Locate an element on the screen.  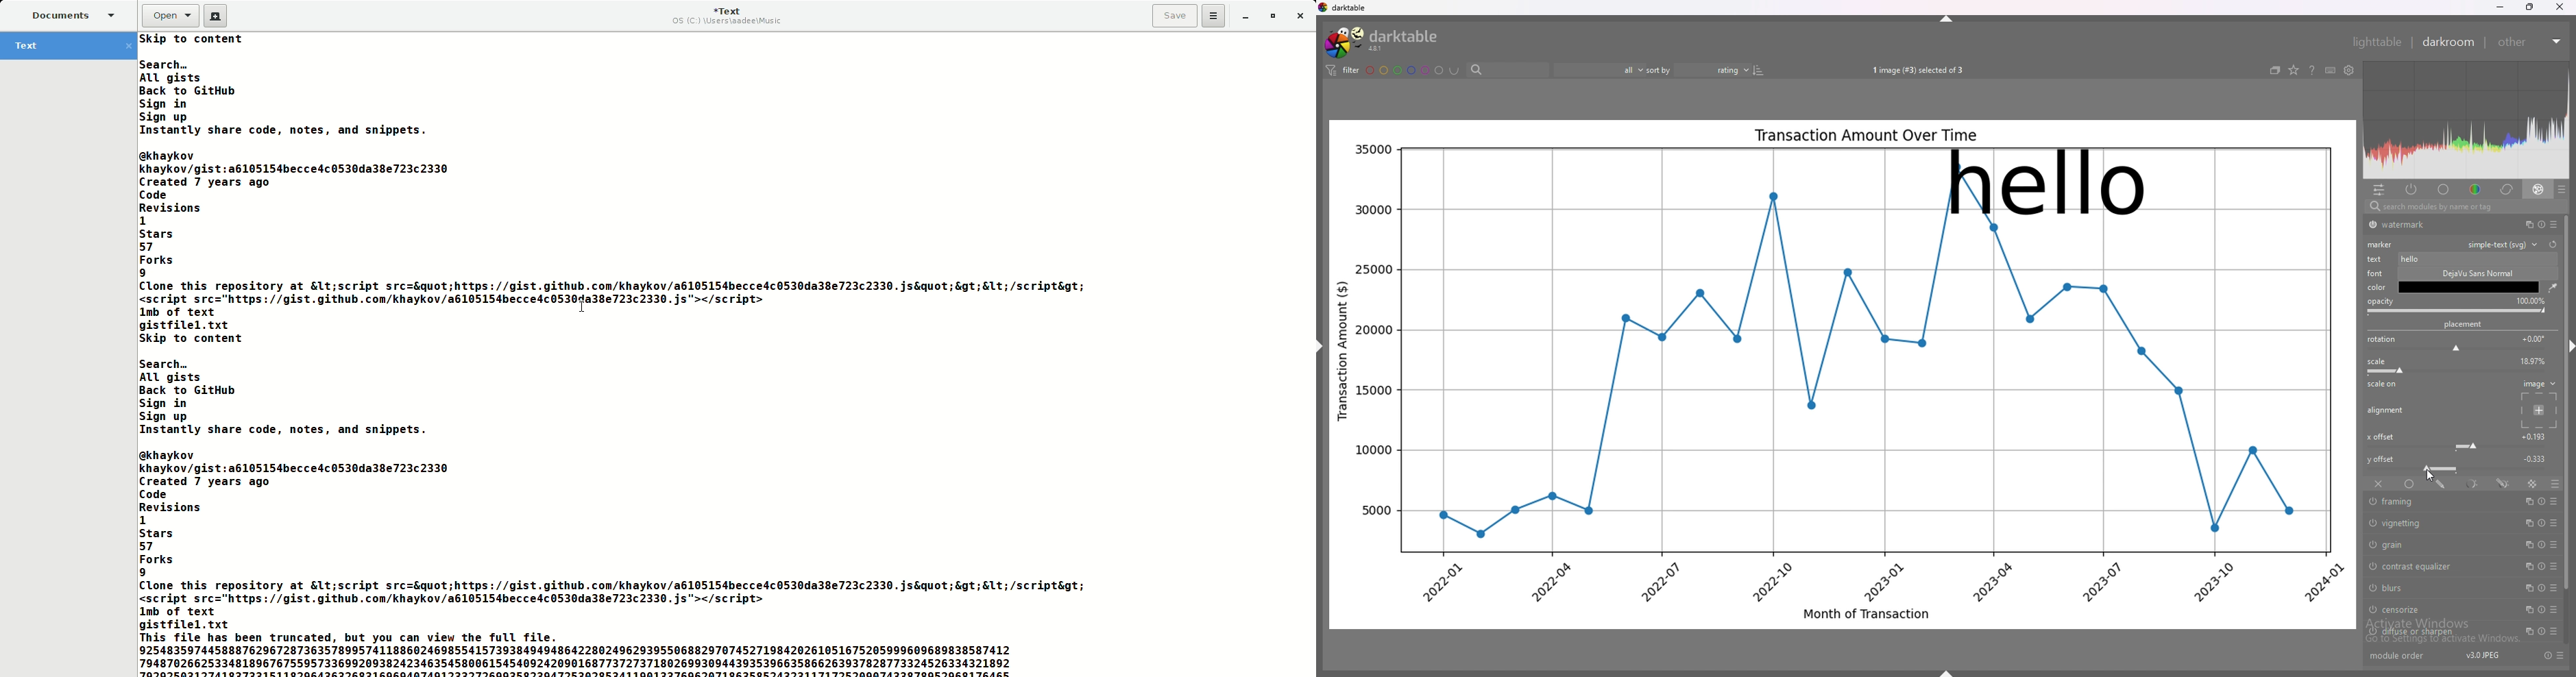
watermark type is located at coordinates (2507, 245).